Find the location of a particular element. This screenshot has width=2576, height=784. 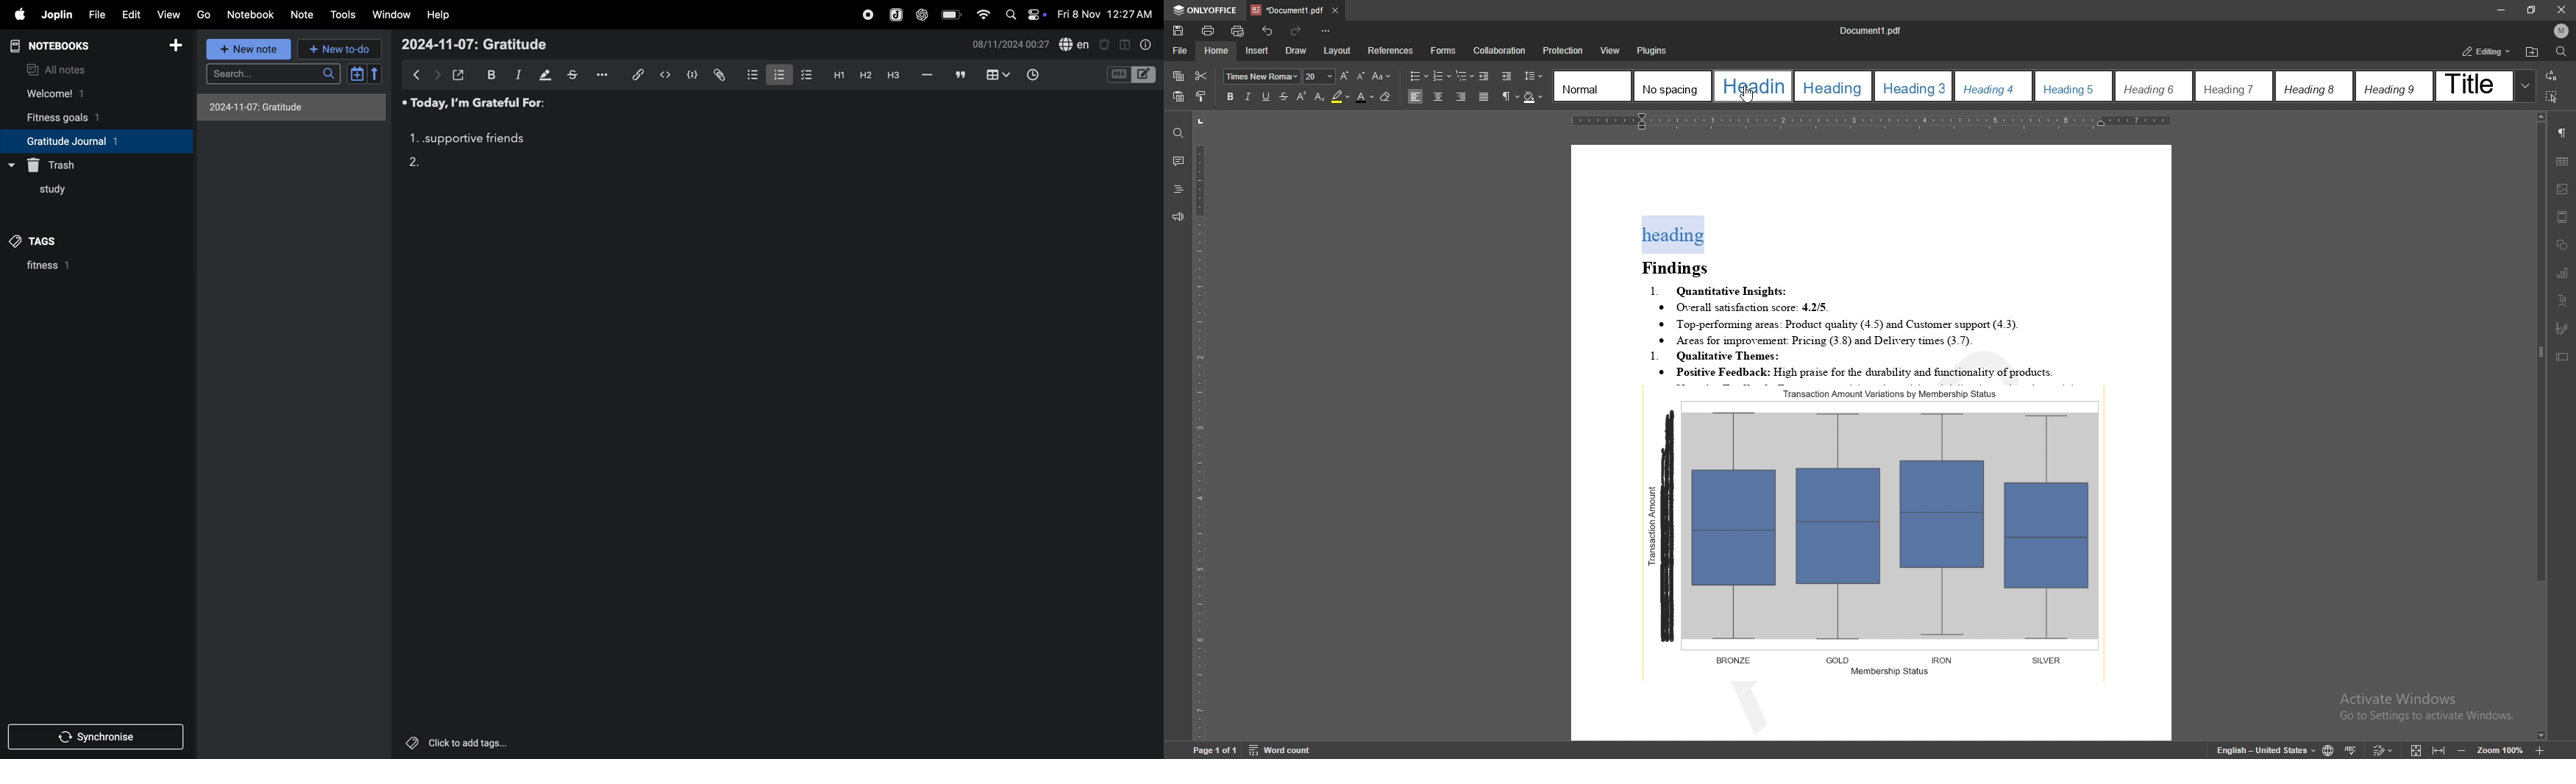

battery is located at coordinates (949, 14).